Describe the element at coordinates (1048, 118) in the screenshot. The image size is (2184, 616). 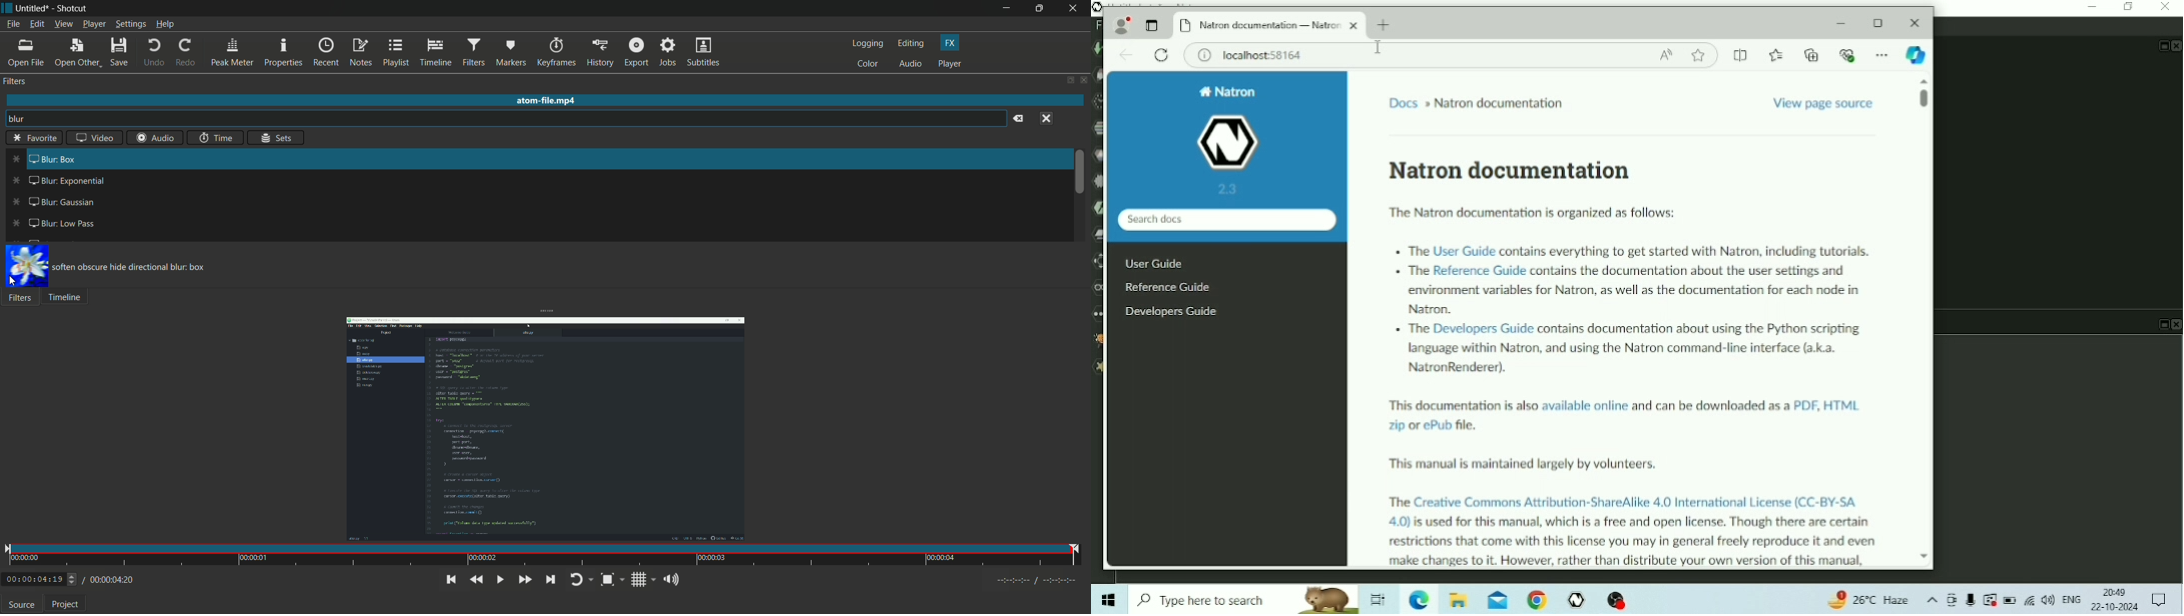
I see `close menu` at that location.